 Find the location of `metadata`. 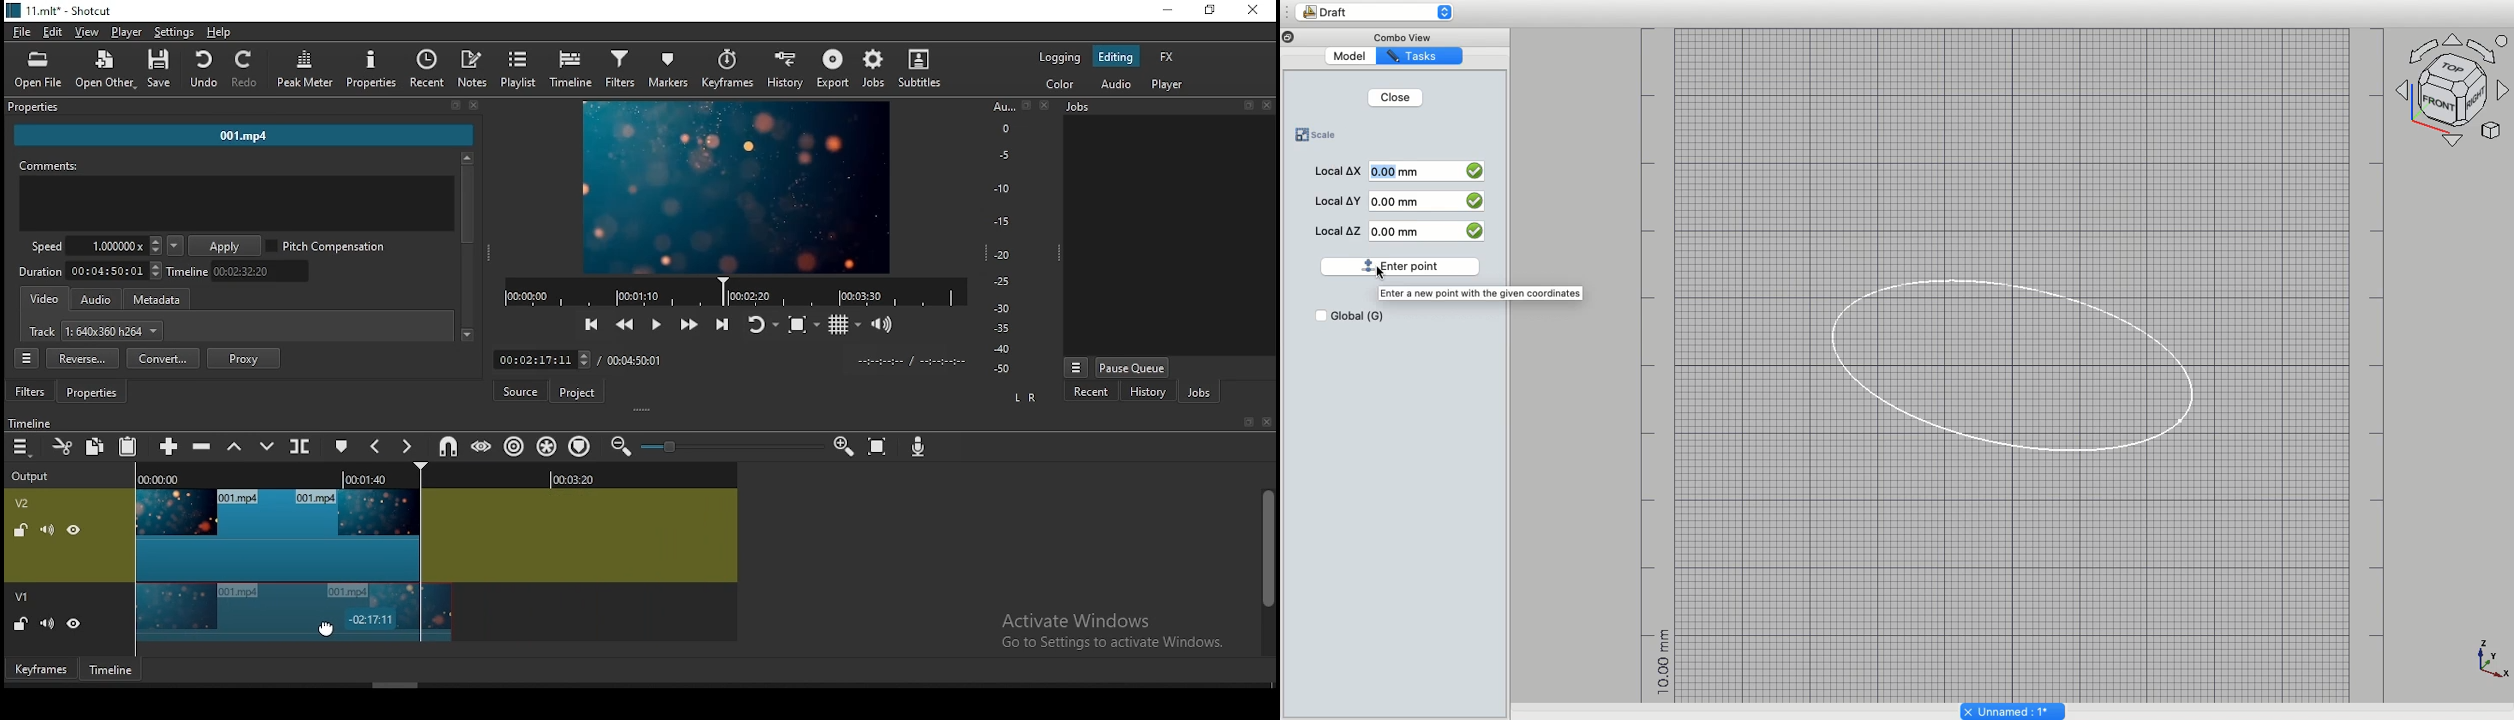

metadata is located at coordinates (163, 300).